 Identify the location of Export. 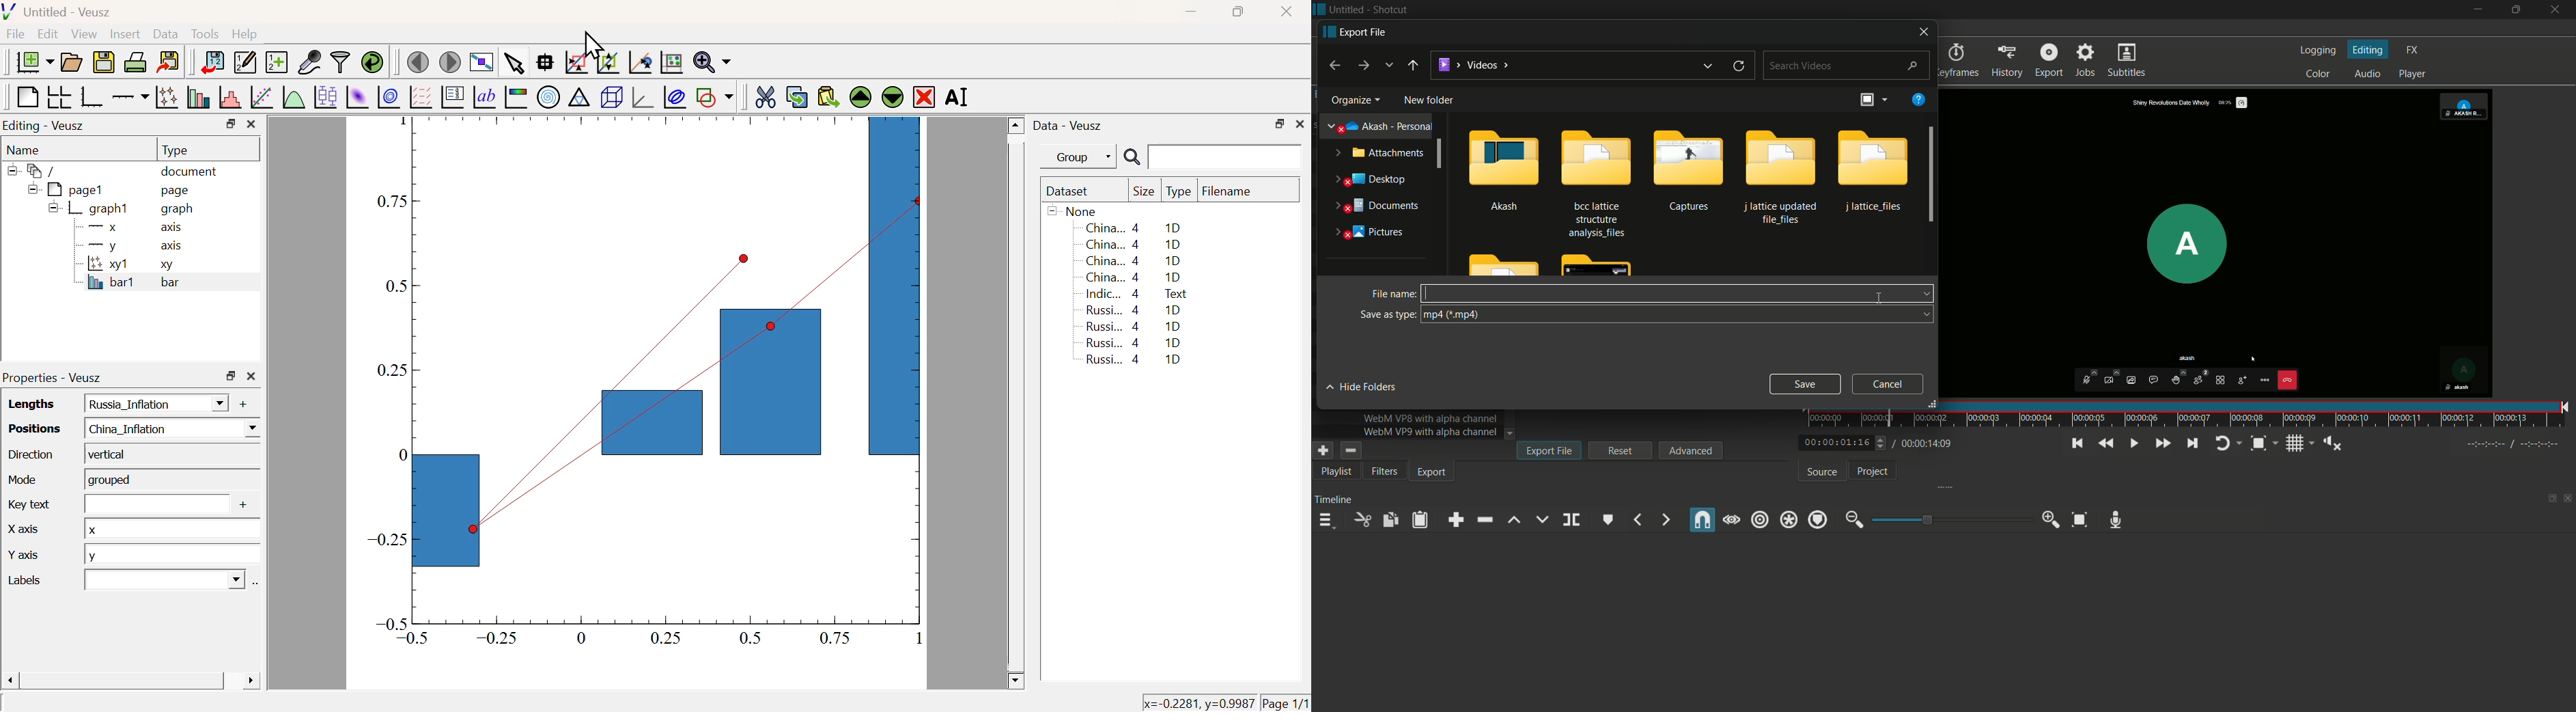
(2049, 59).